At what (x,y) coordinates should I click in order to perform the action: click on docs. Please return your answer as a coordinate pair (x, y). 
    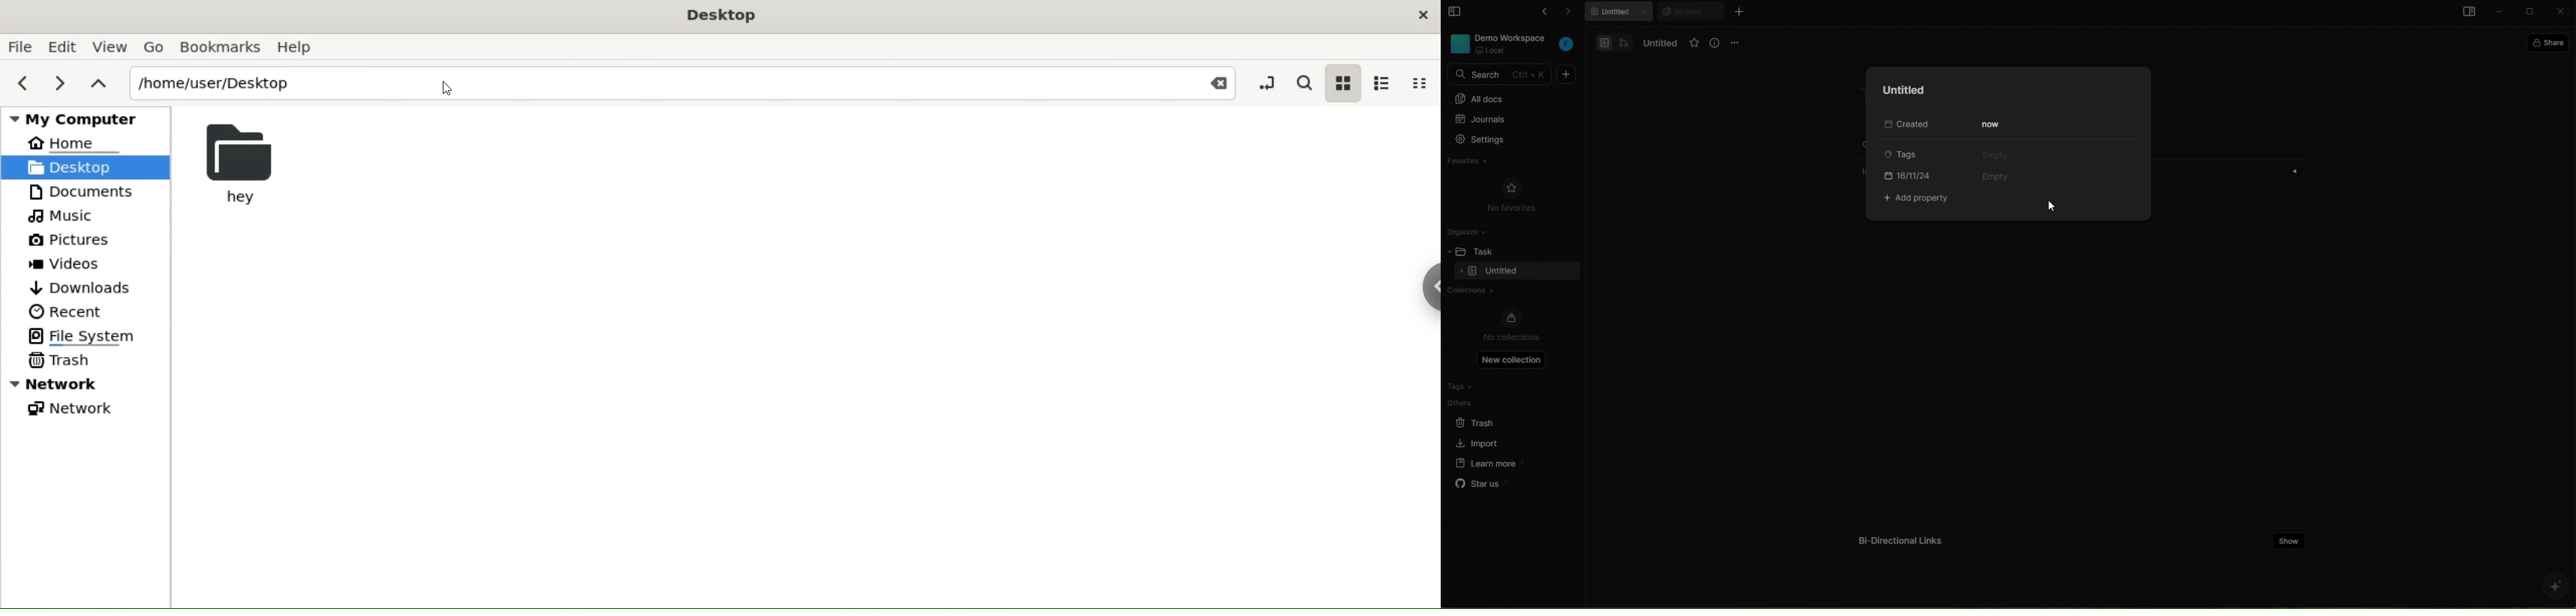
    Looking at the image, I should click on (1614, 42).